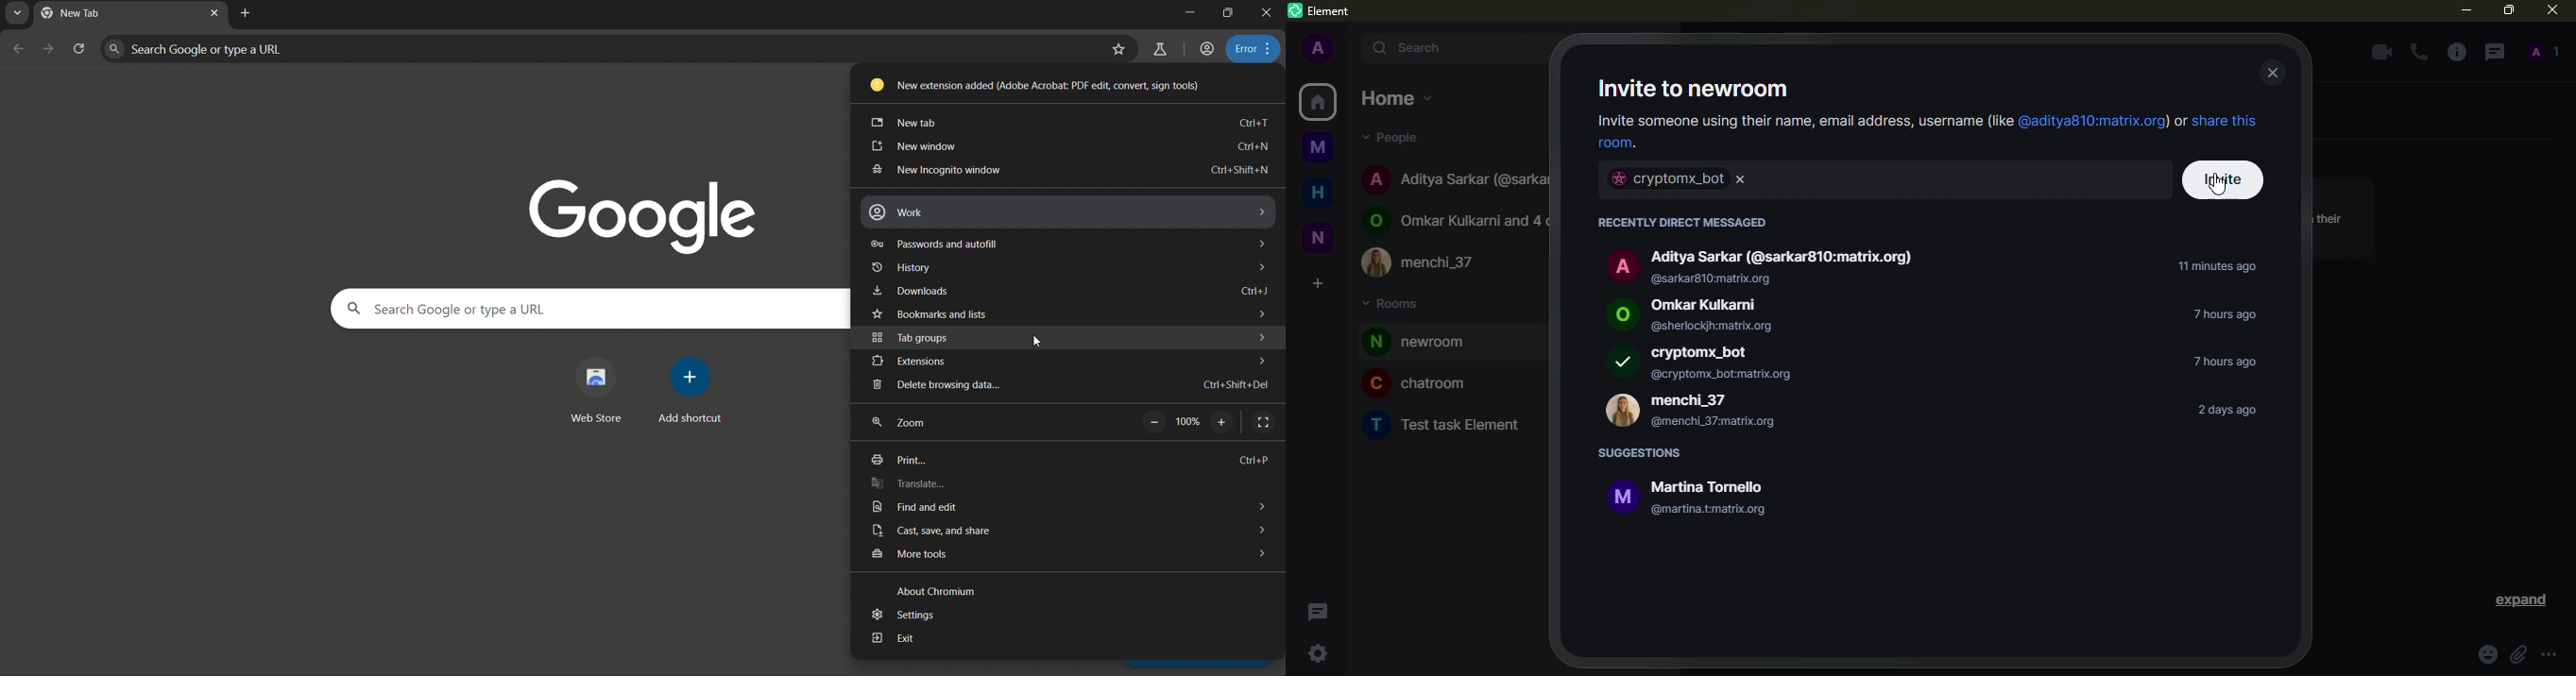 The width and height of the screenshot is (2576, 700). I want to click on Omkar Kulkarni
@sherlockjh:matrix.org, so click(1690, 315).